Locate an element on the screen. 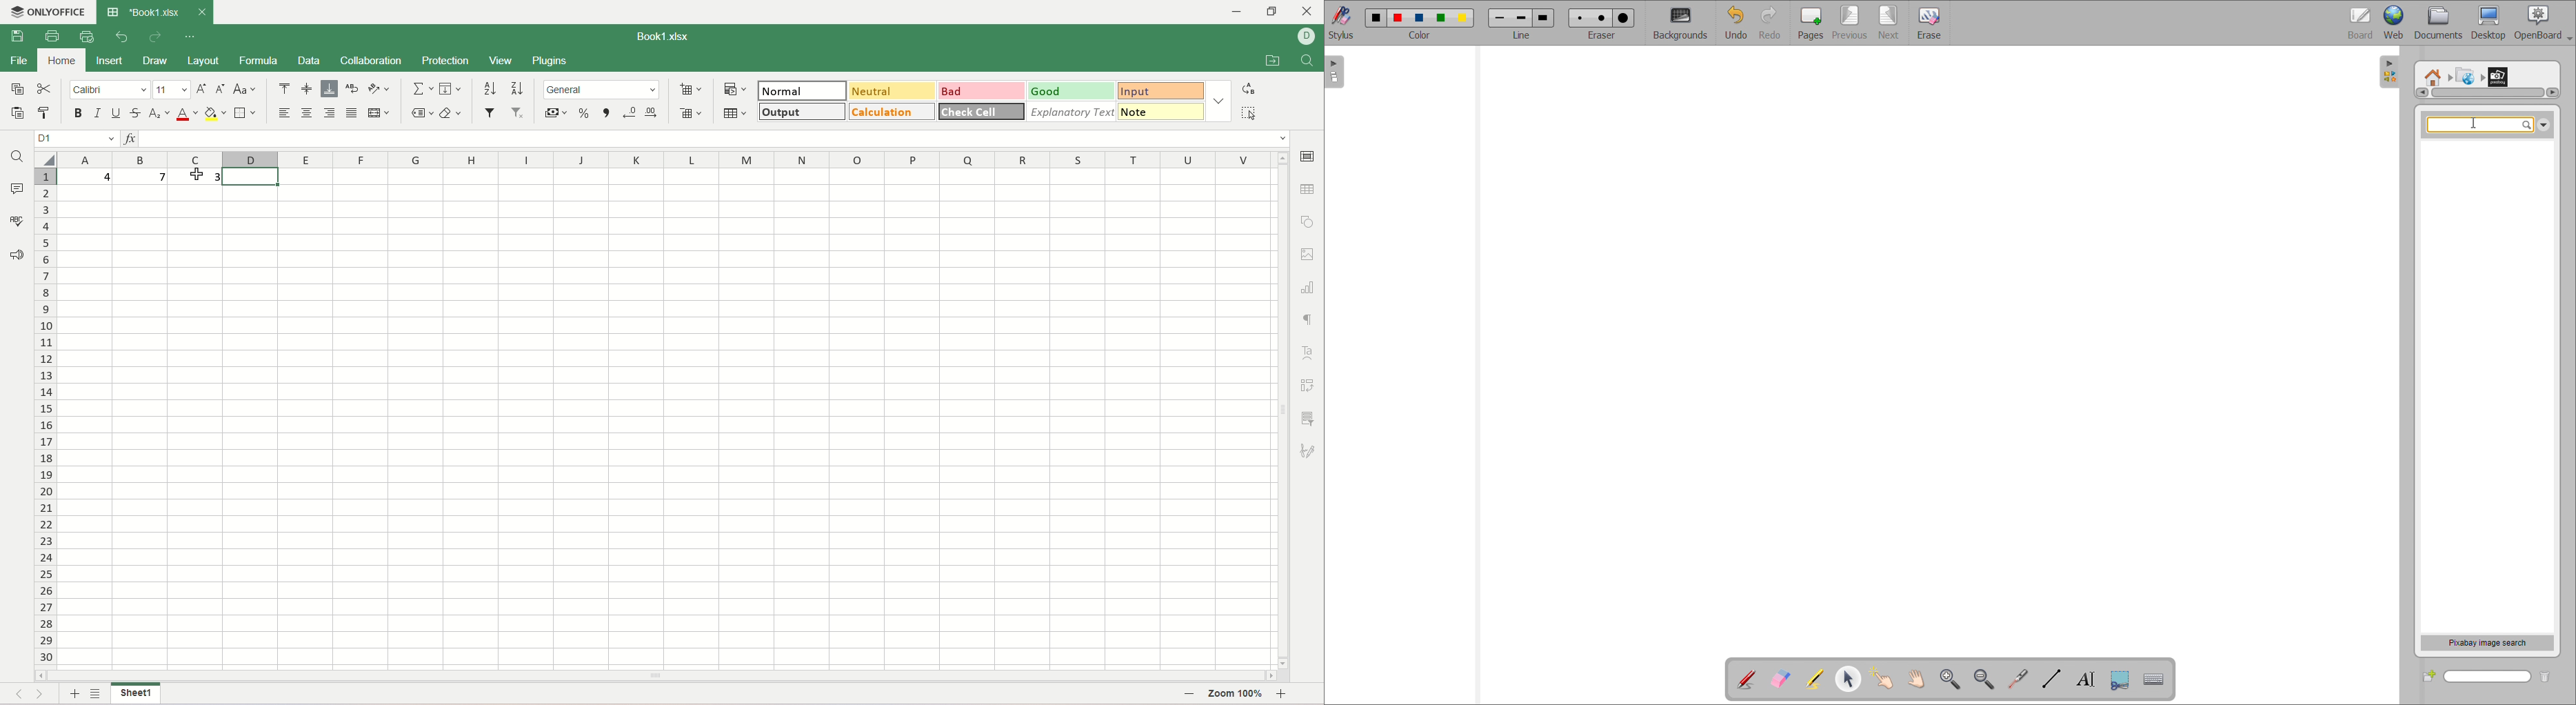 Image resolution: width=2576 pixels, height=728 pixels. note is located at coordinates (1163, 111).